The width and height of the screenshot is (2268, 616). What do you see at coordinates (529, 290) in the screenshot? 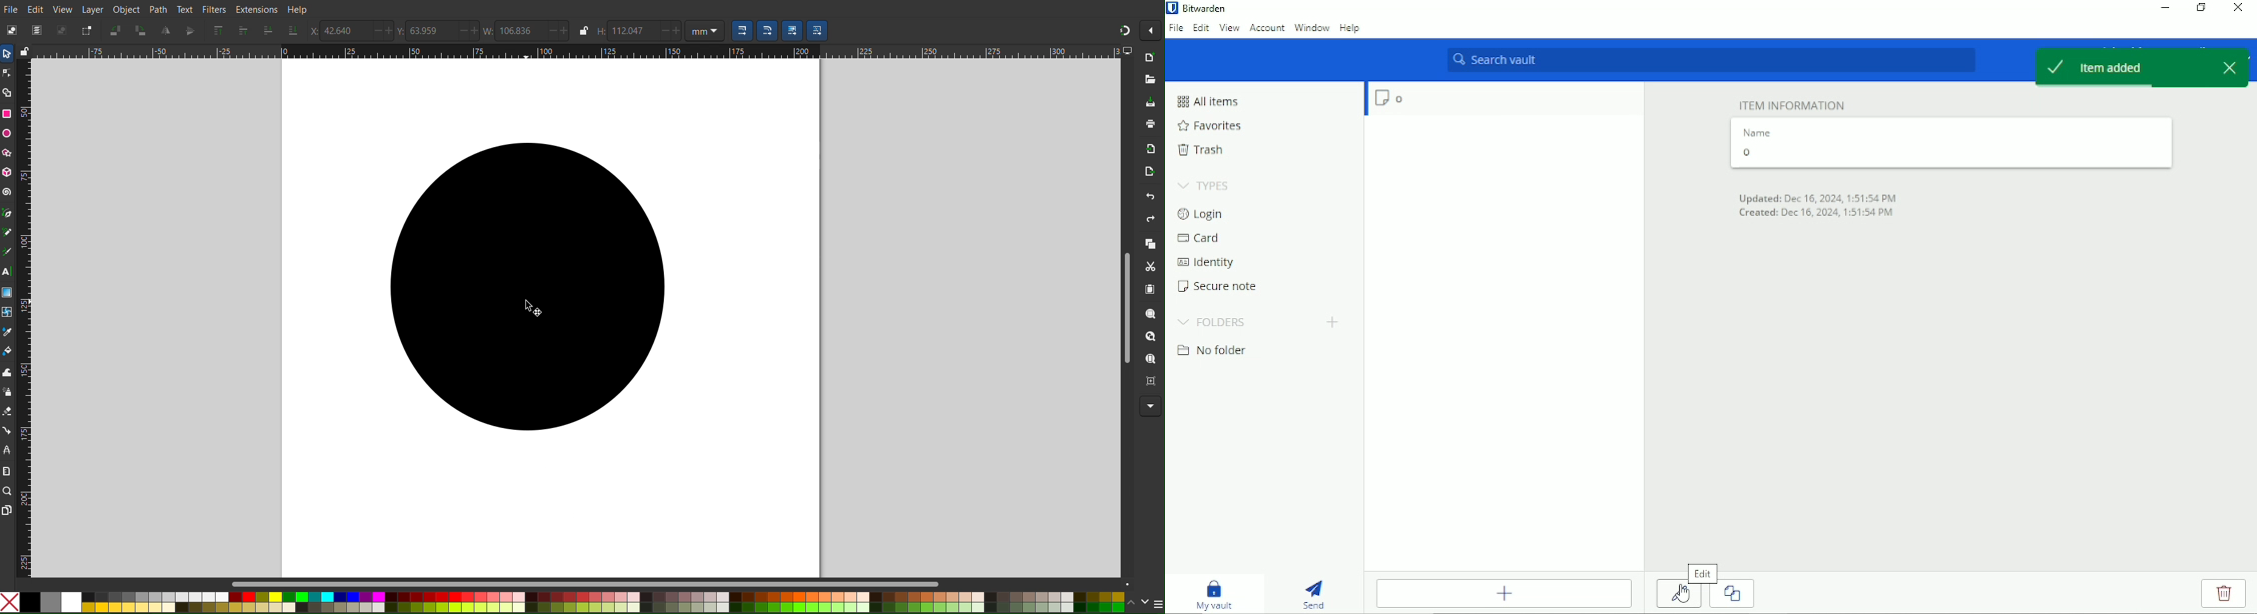
I see `Black filled circle` at bounding box center [529, 290].